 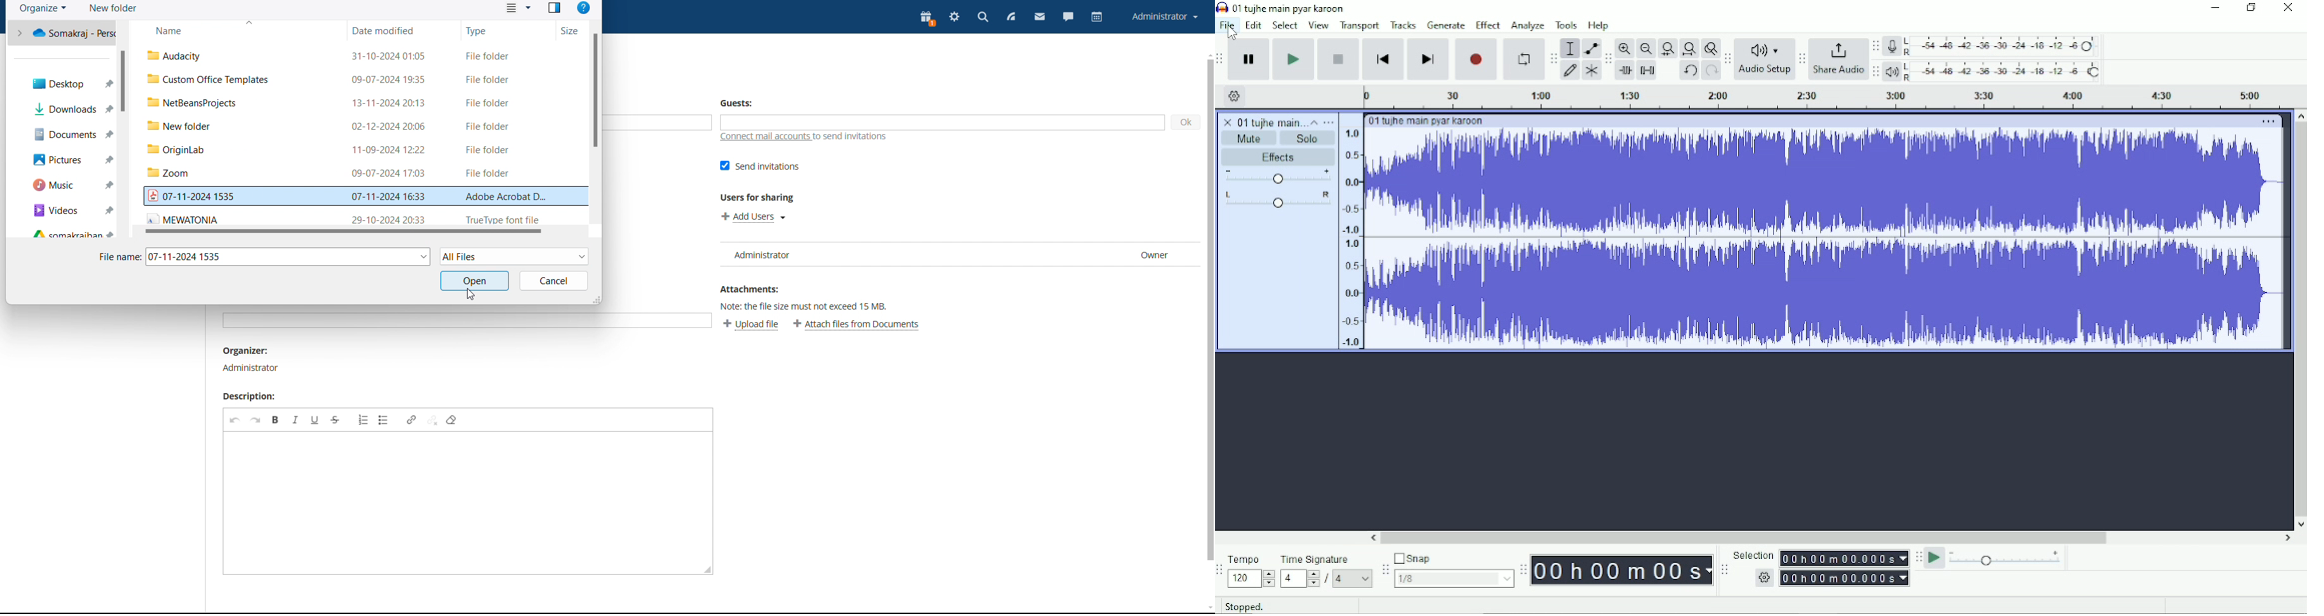 What do you see at coordinates (1252, 571) in the screenshot?
I see `Tempo` at bounding box center [1252, 571].